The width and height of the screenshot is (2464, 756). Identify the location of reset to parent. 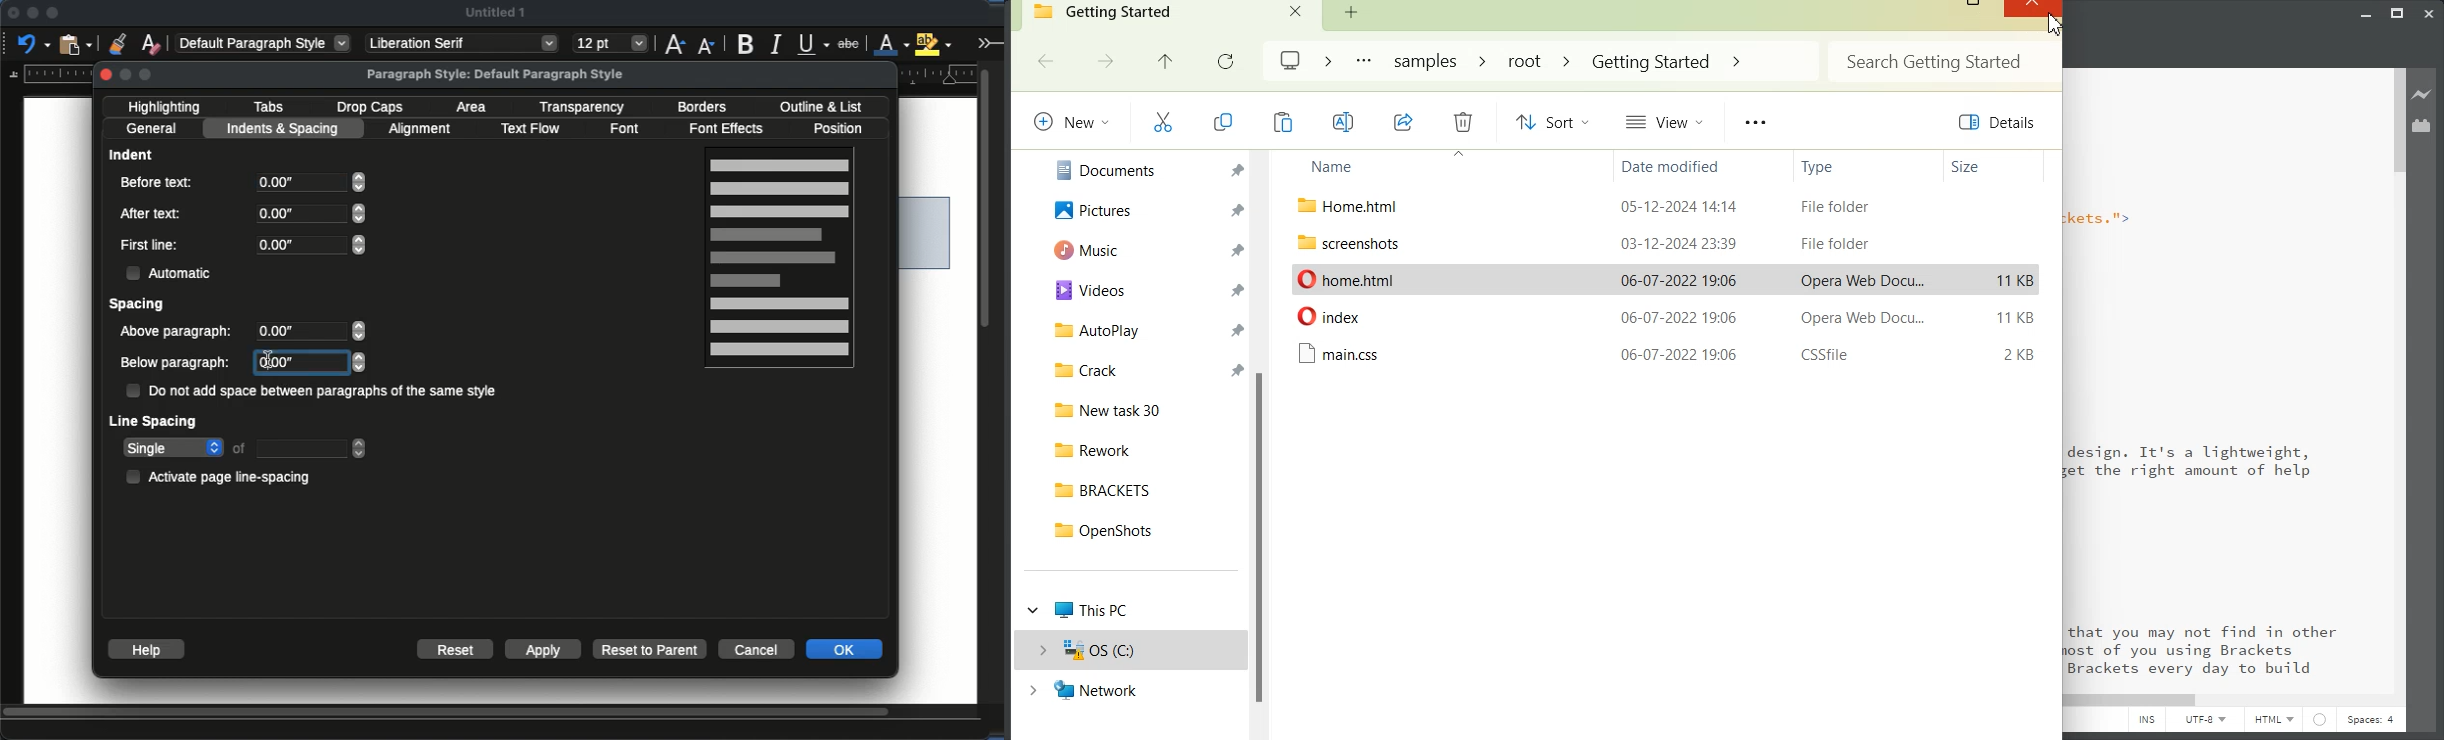
(651, 649).